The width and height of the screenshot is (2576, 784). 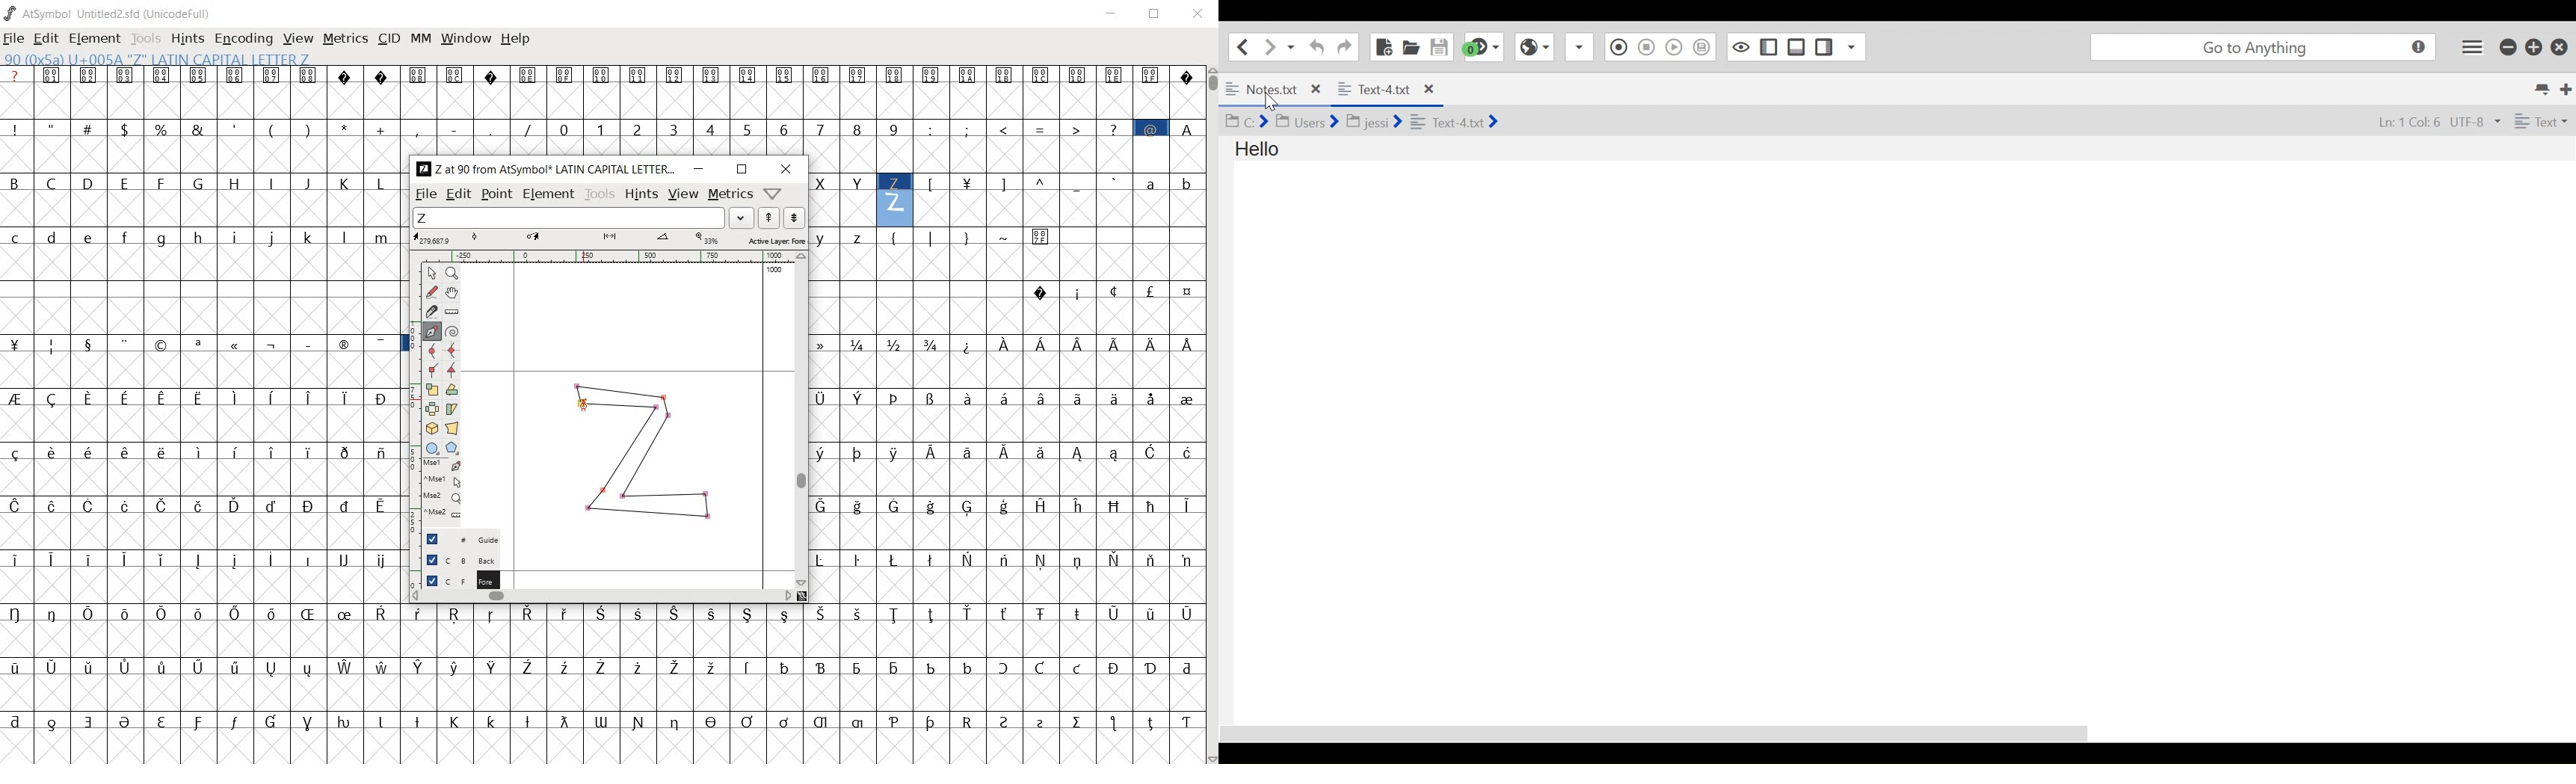 I want to click on minimize, so click(x=1114, y=16).